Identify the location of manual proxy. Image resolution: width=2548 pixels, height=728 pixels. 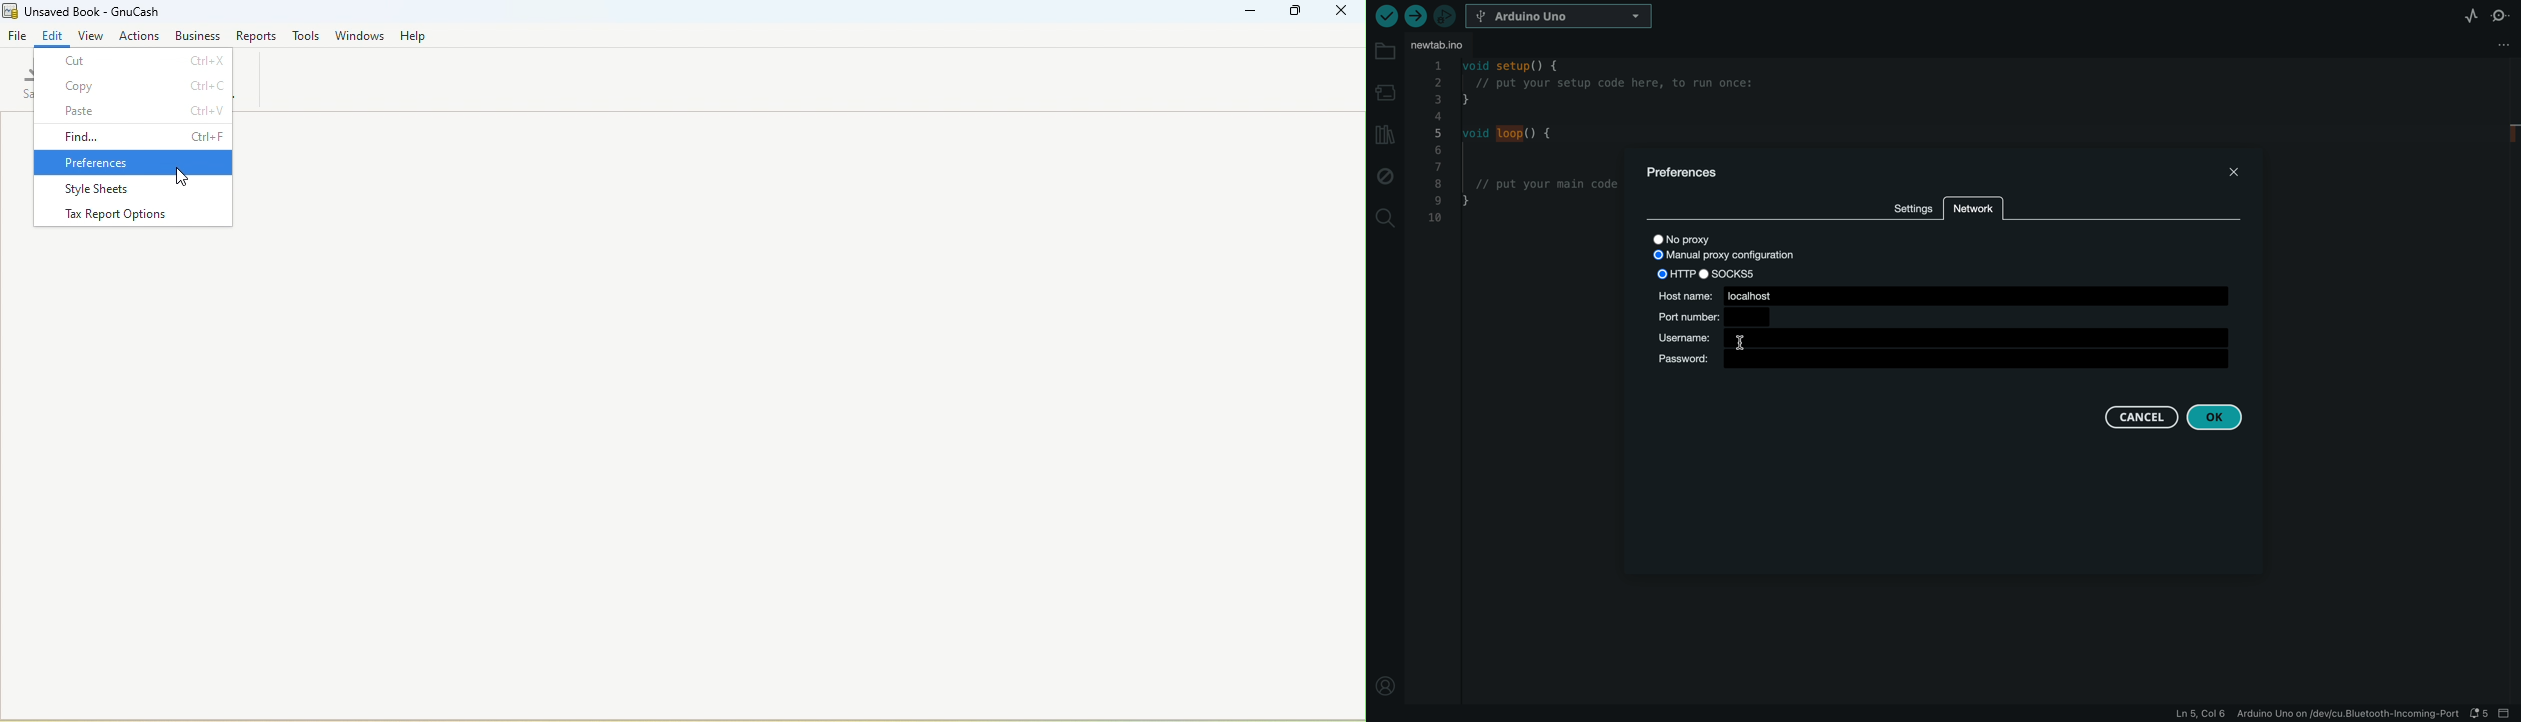
(1731, 257).